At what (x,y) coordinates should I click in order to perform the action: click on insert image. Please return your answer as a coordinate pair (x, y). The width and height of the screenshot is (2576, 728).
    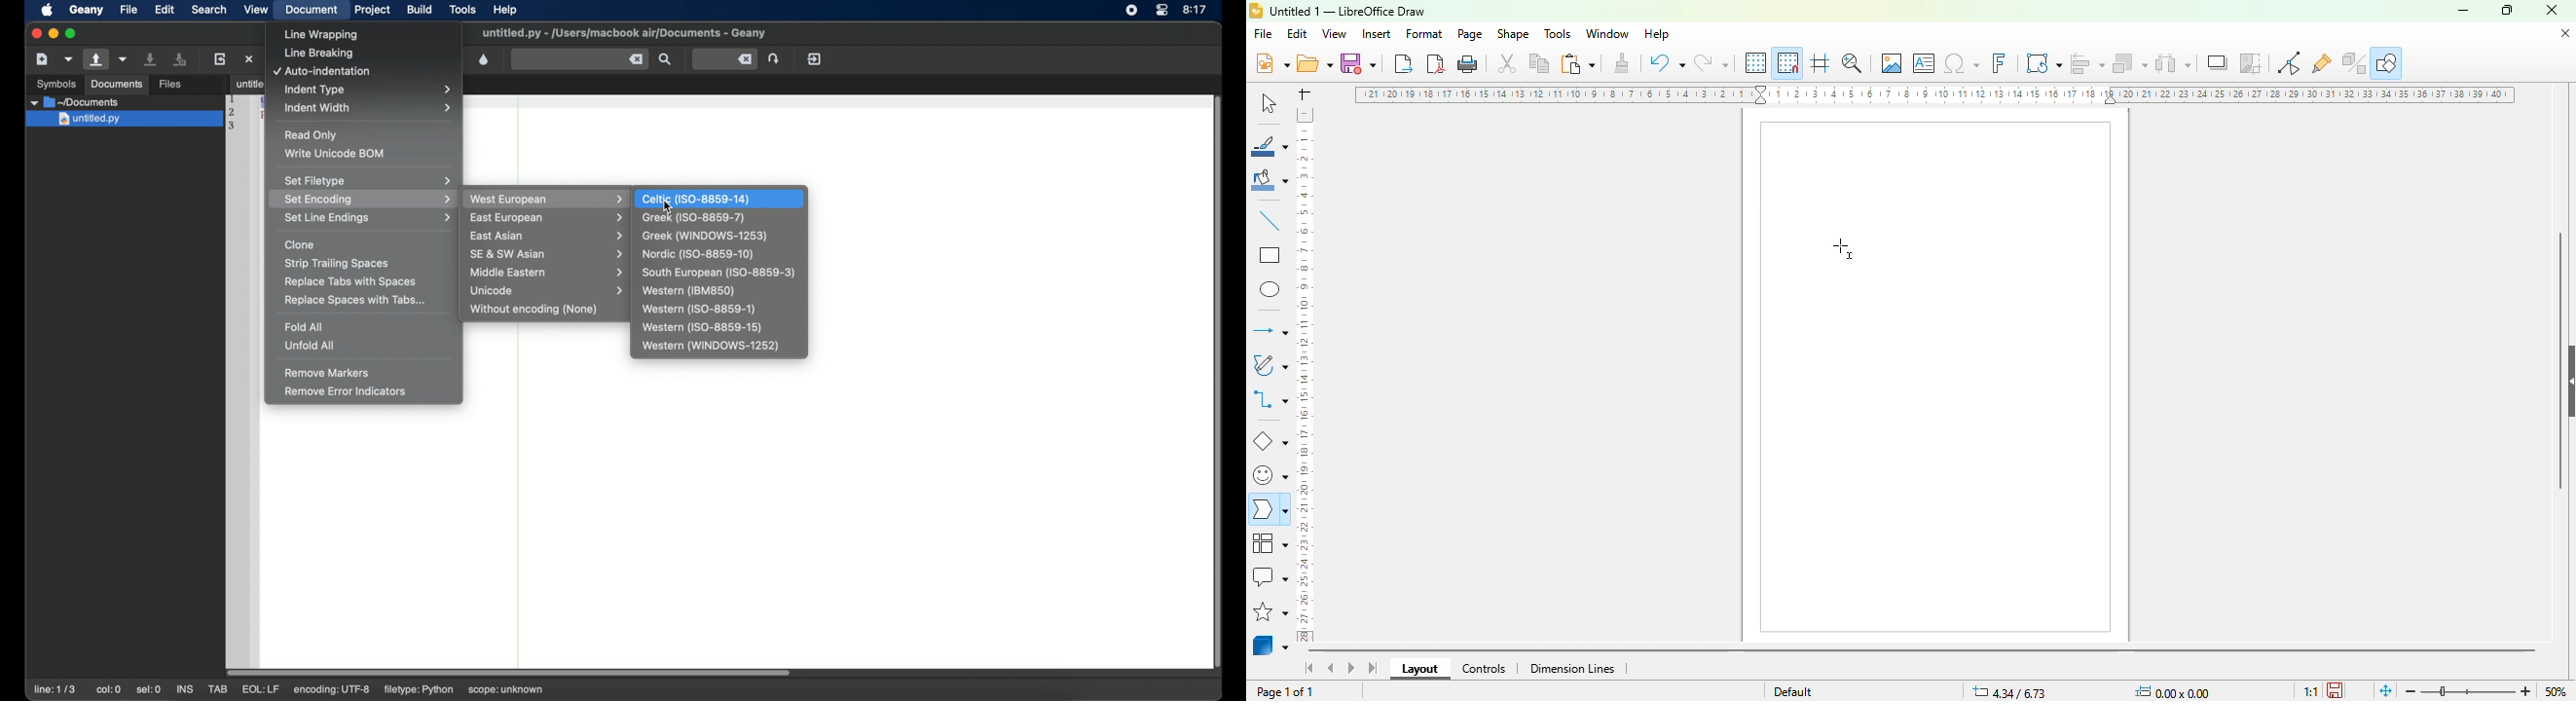
    Looking at the image, I should click on (1892, 62).